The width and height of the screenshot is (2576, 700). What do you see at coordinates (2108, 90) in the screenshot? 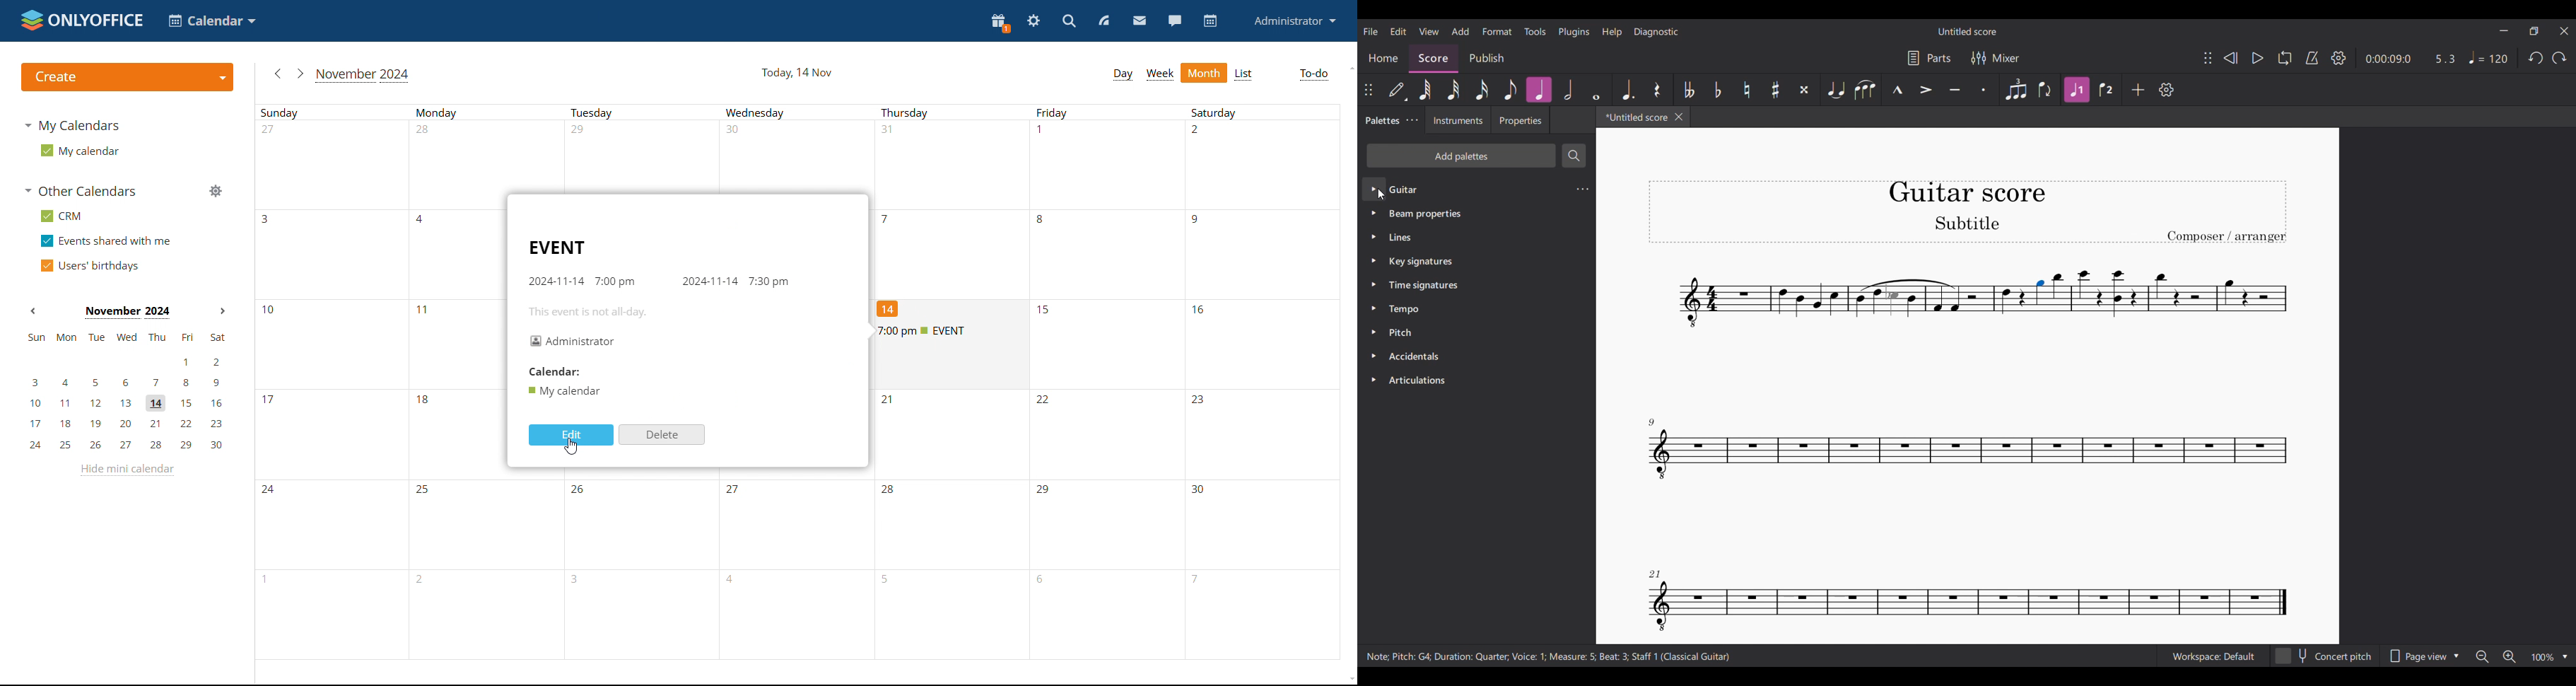
I see `Voice 2` at bounding box center [2108, 90].